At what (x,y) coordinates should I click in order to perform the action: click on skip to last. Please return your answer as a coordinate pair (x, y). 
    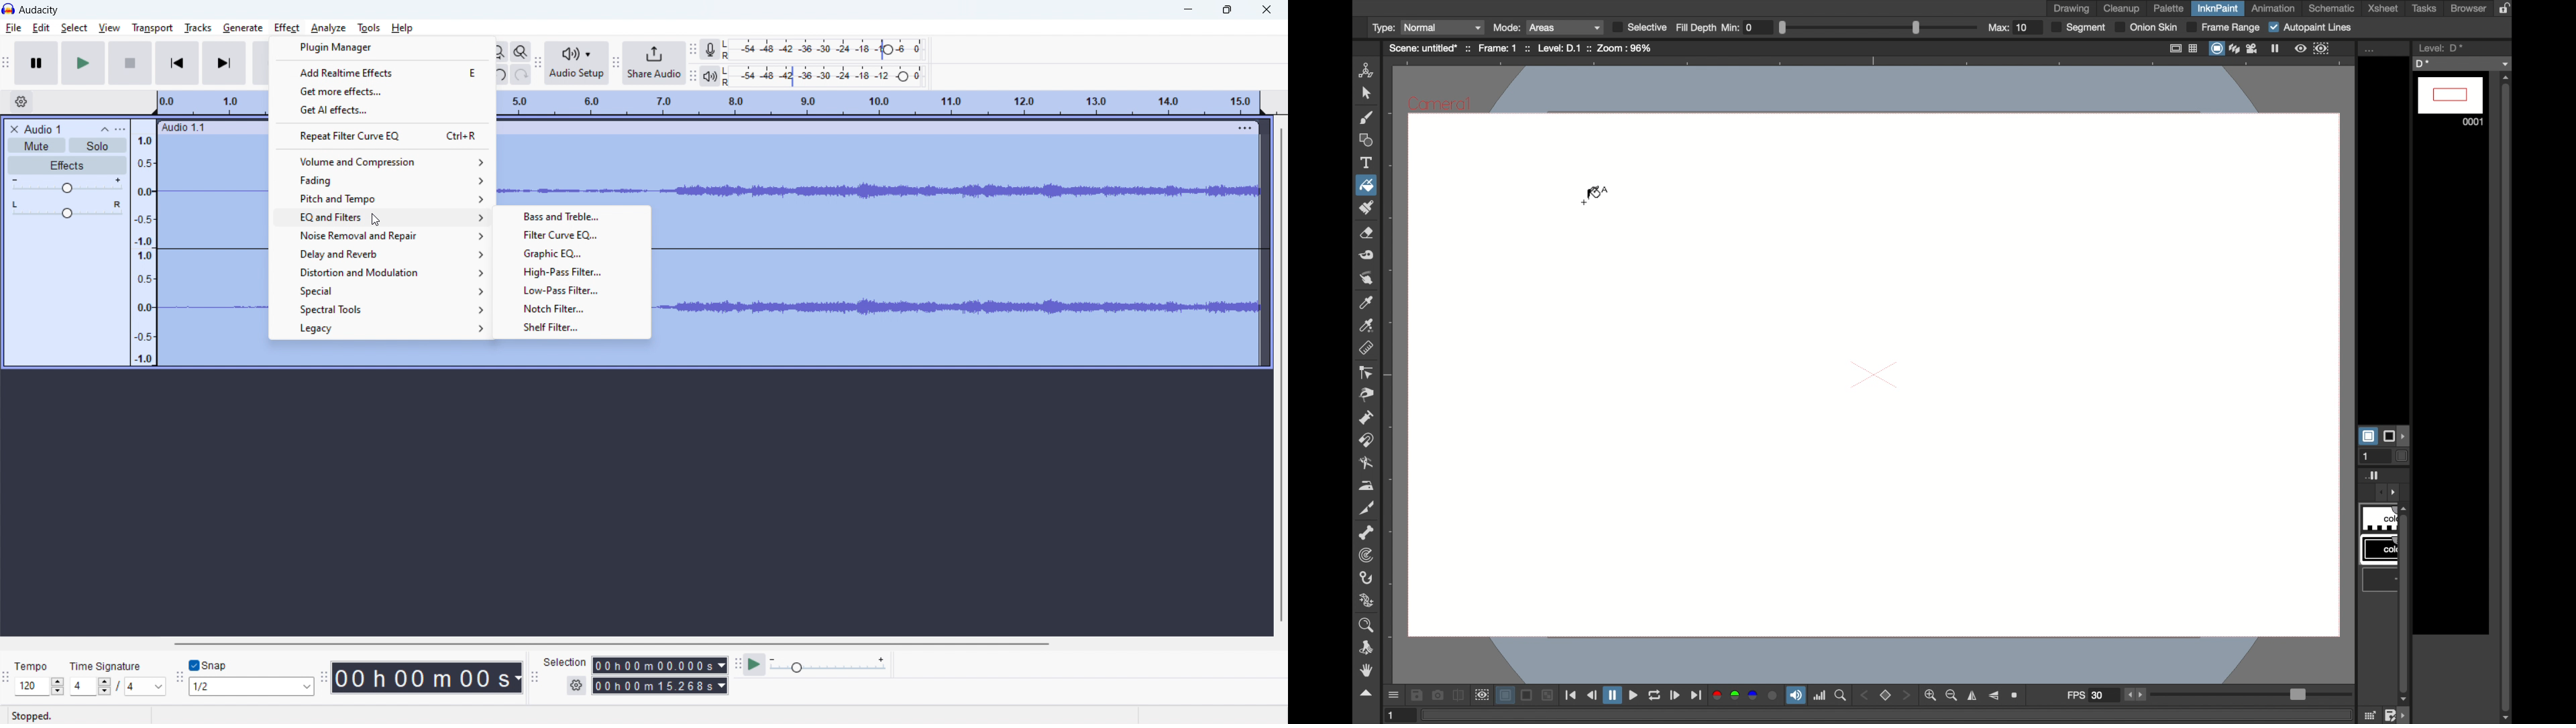
    Looking at the image, I should click on (225, 64).